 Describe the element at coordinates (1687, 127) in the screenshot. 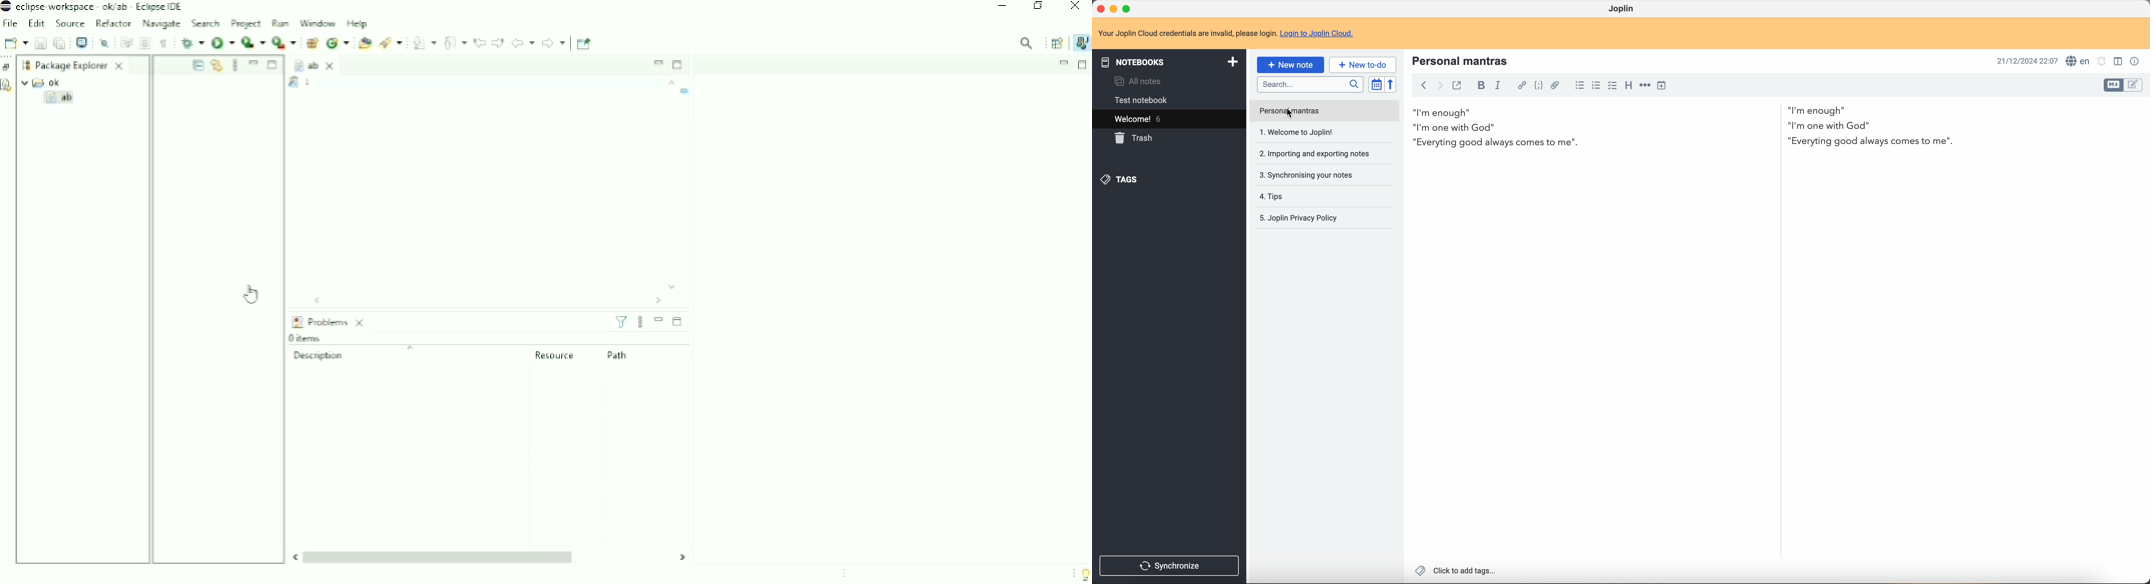

I see `body text` at that location.